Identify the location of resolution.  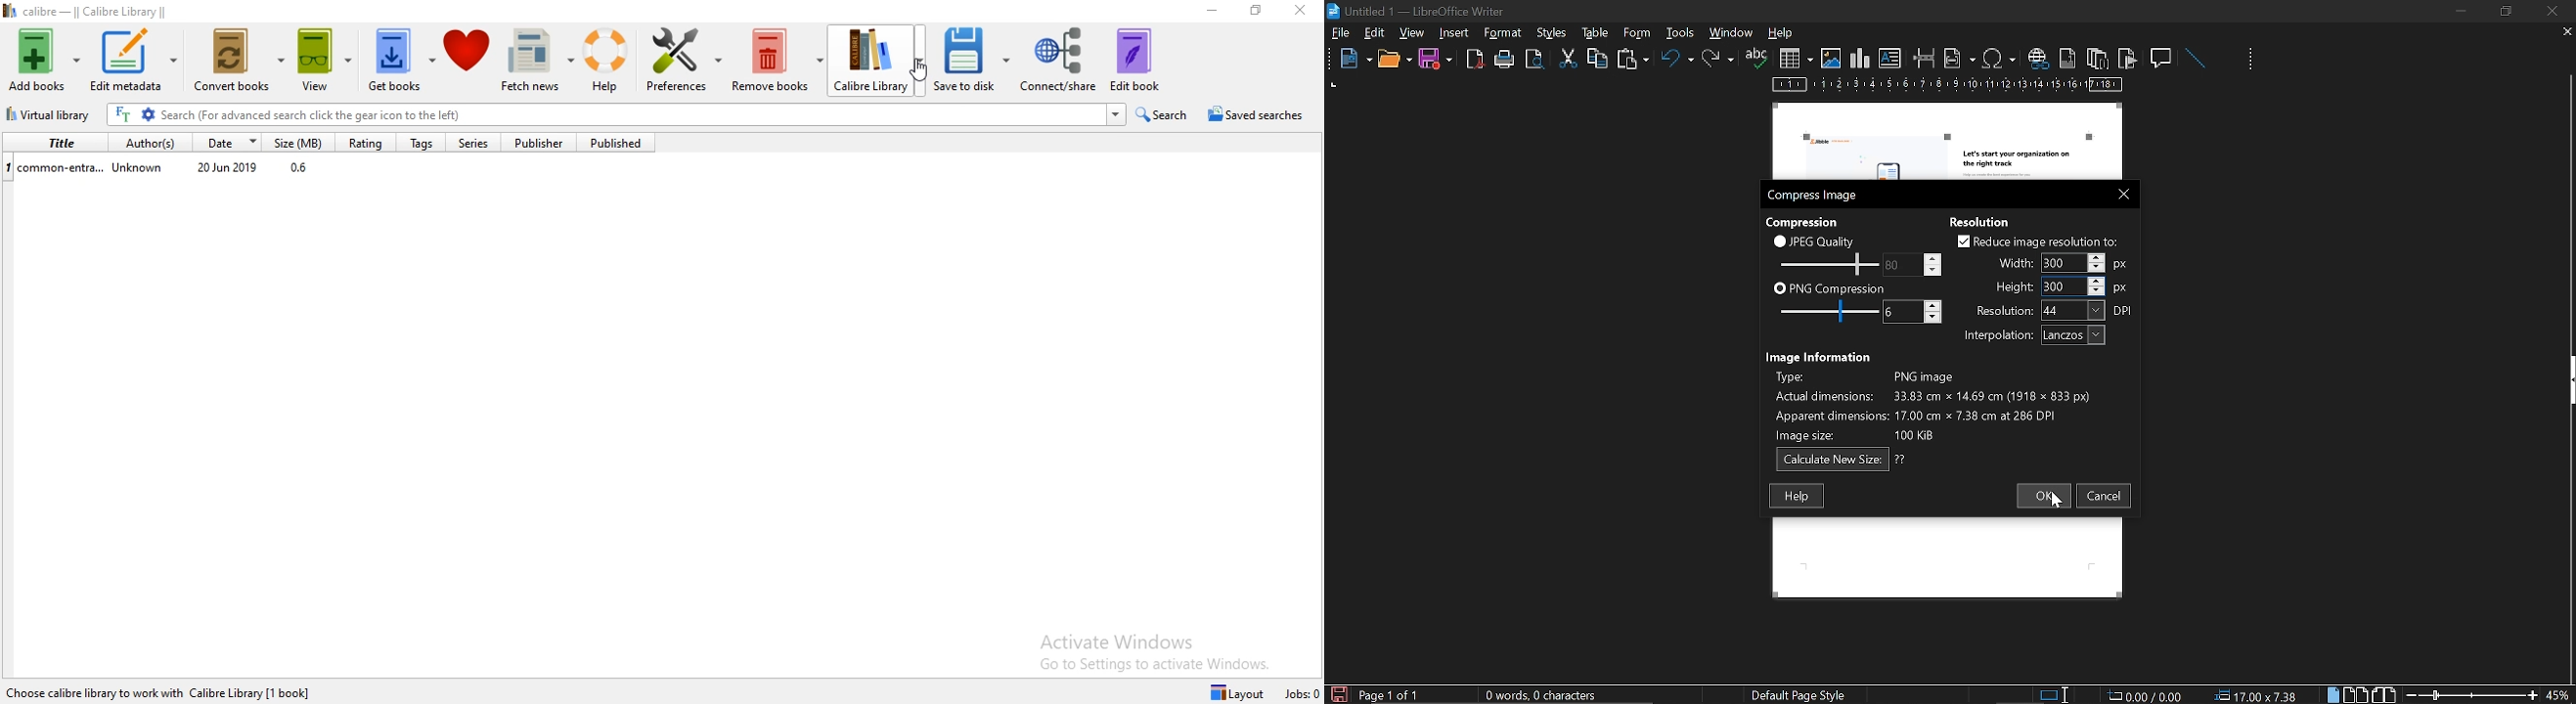
(2056, 310).